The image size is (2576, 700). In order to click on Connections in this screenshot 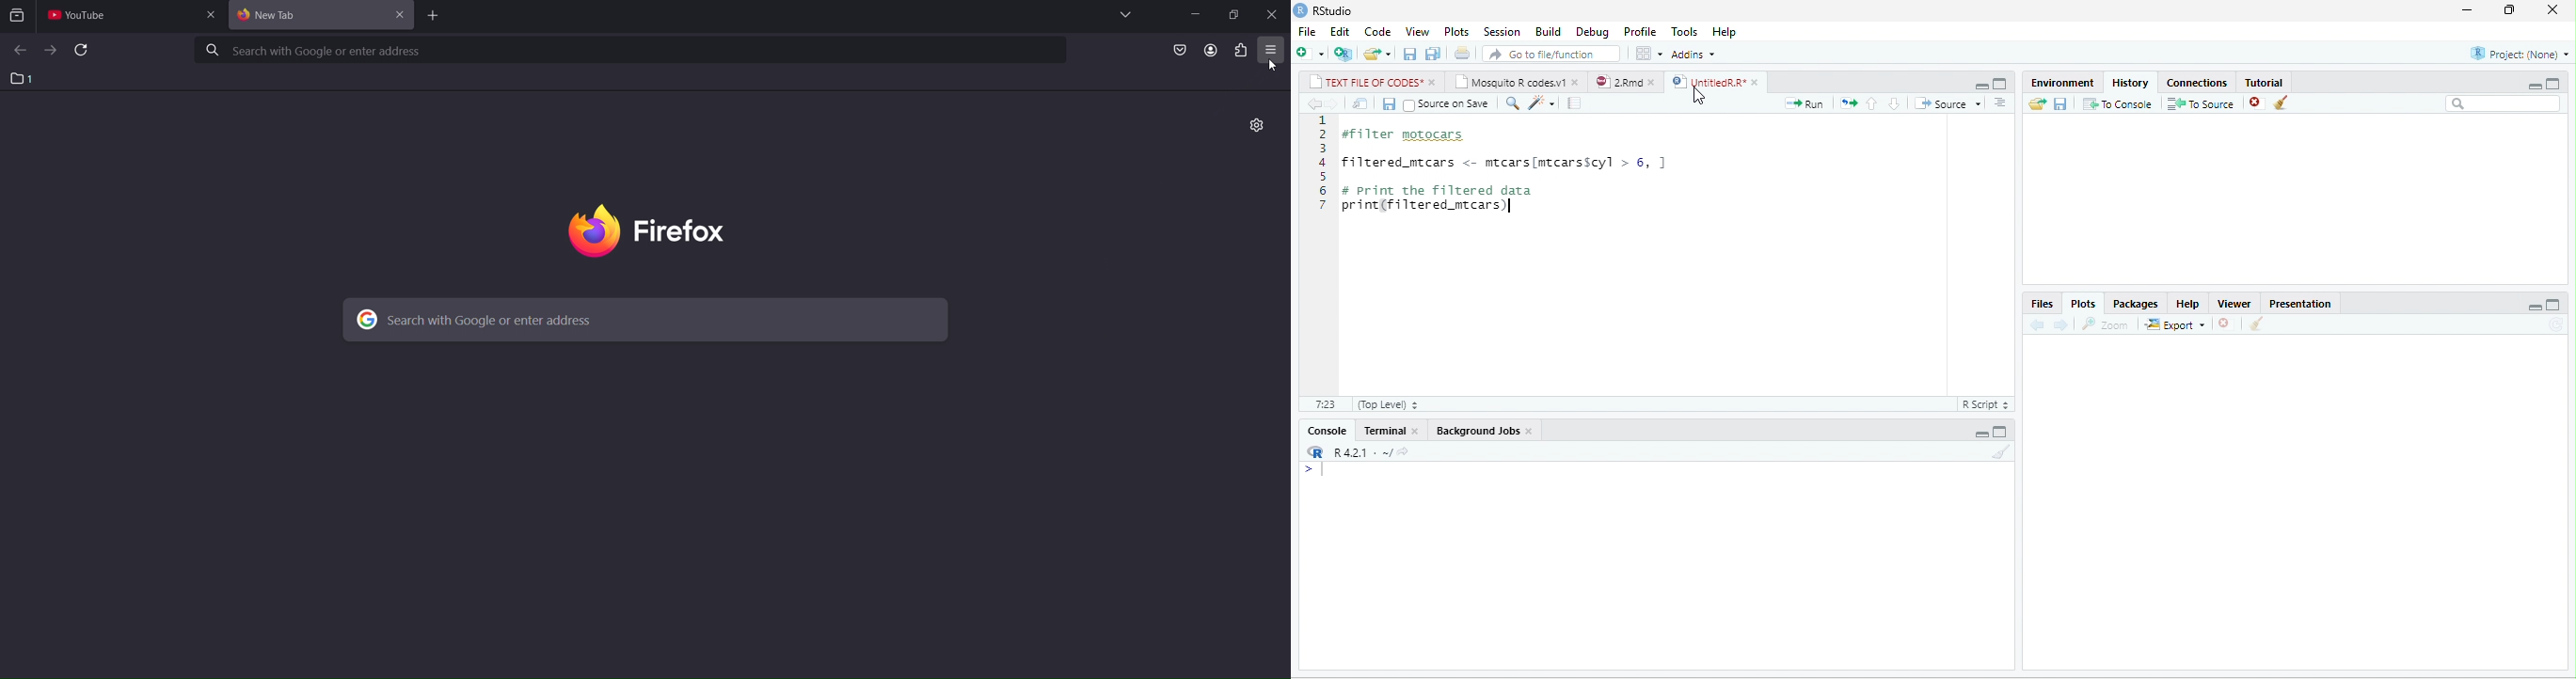, I will do `click(2197, 83)`.